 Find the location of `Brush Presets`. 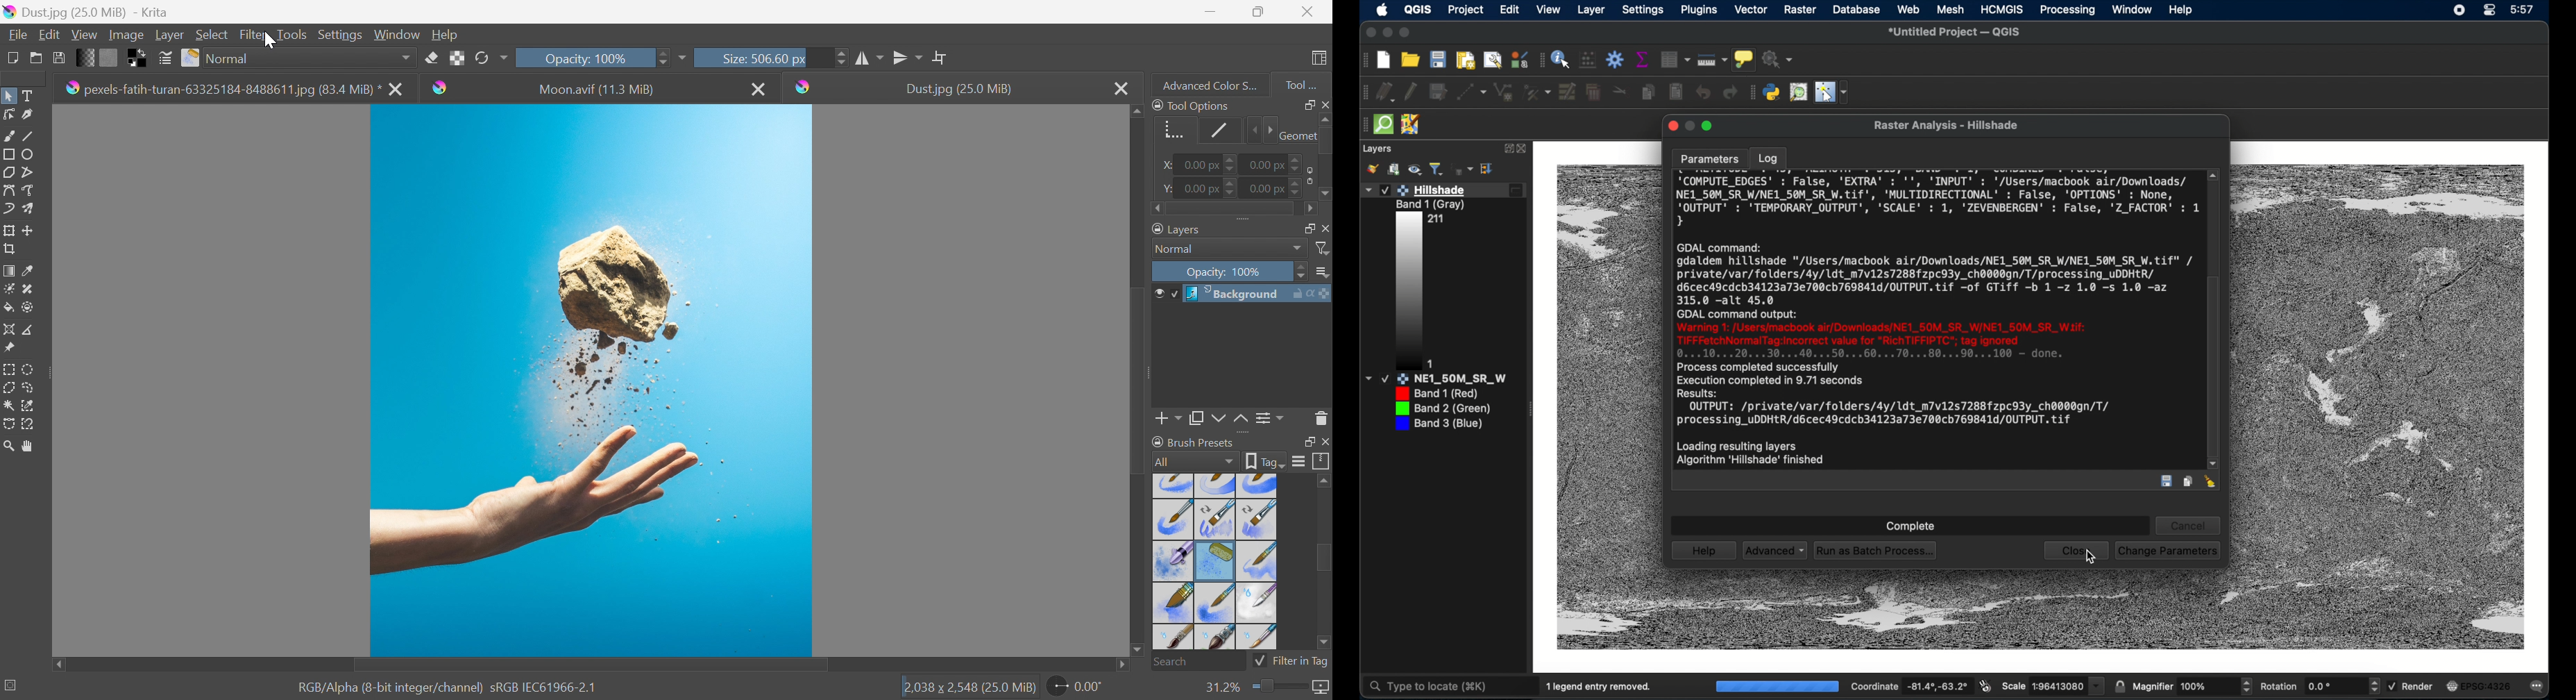

Brush Presets is located at coordinates (1193, 442).